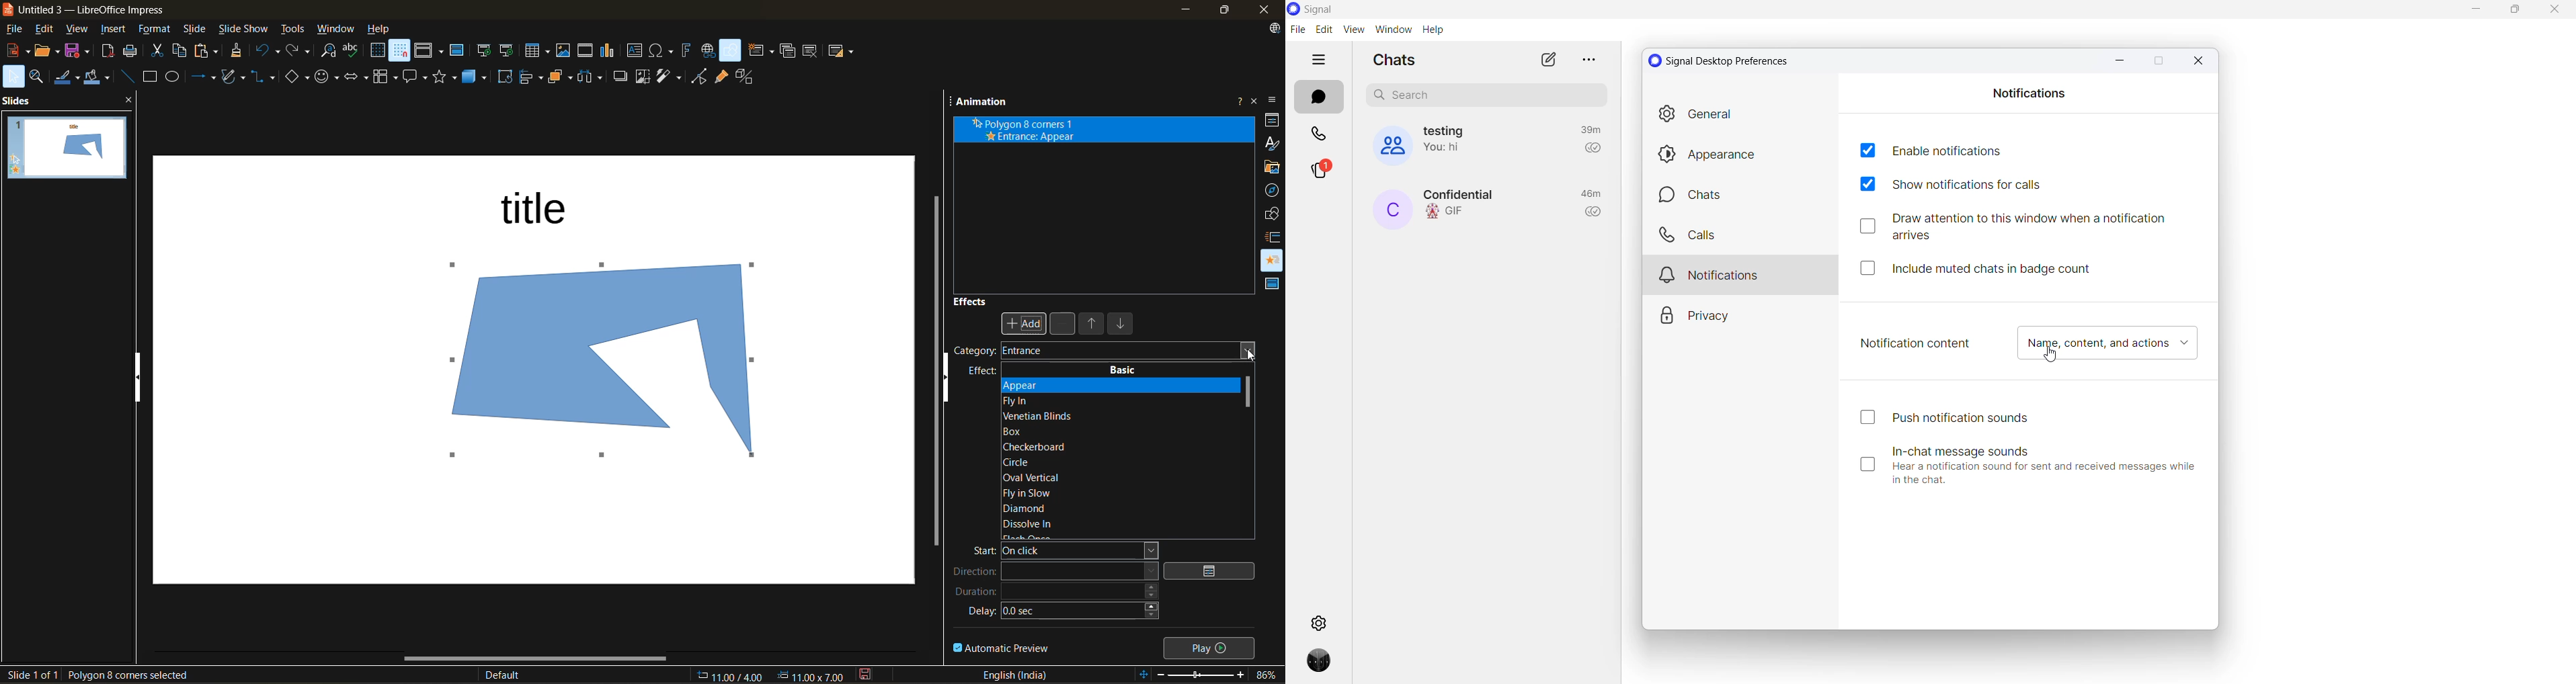  Describe the element at coordinates (336, 29) in the screenshot. I see `window` at that location.